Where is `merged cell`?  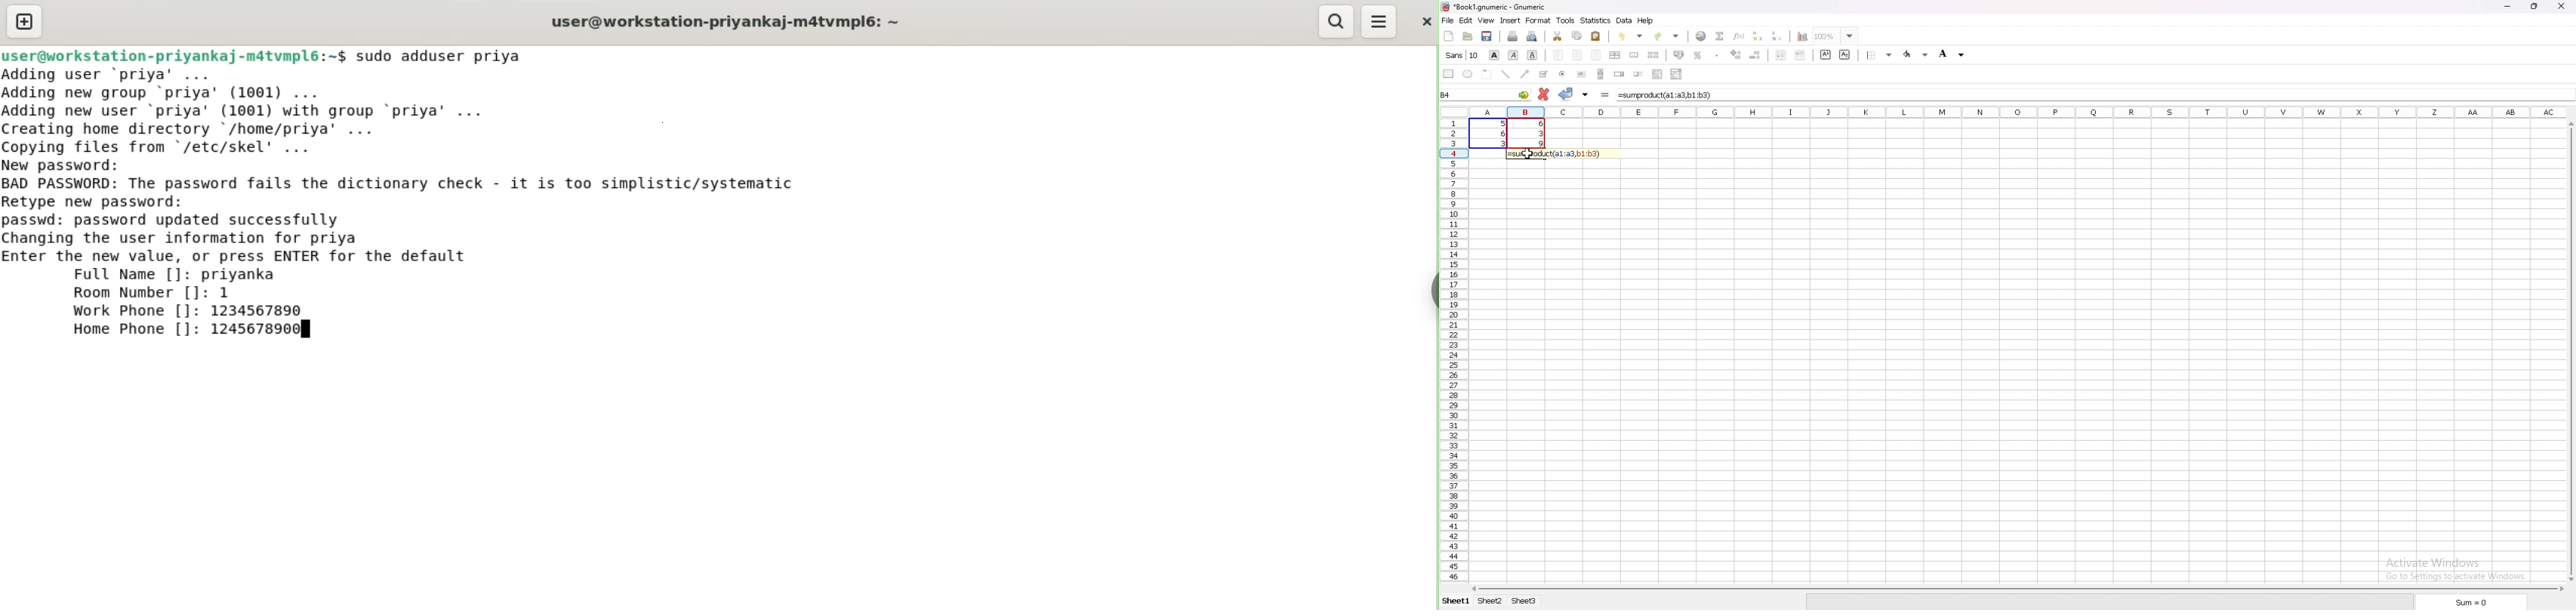 merged cell is located at coordinates (1634, 55).